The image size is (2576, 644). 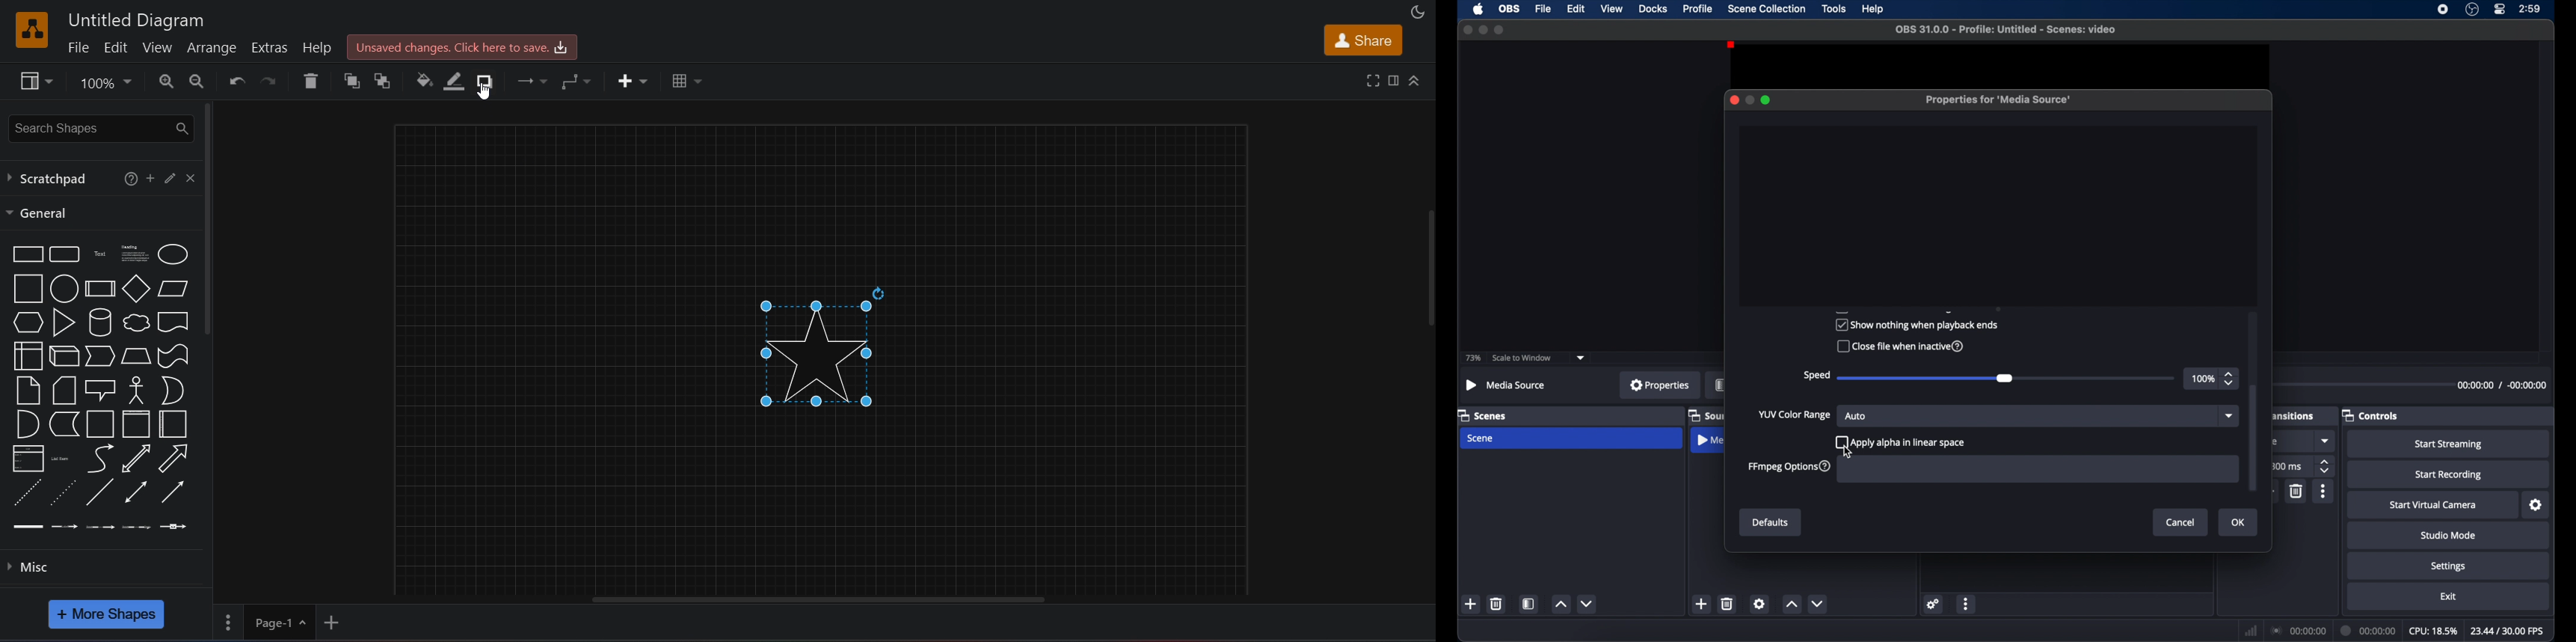 What do you see at coordinates (311, 82) in the screenshot?
I see `delete` at bounding box center [311, 82].